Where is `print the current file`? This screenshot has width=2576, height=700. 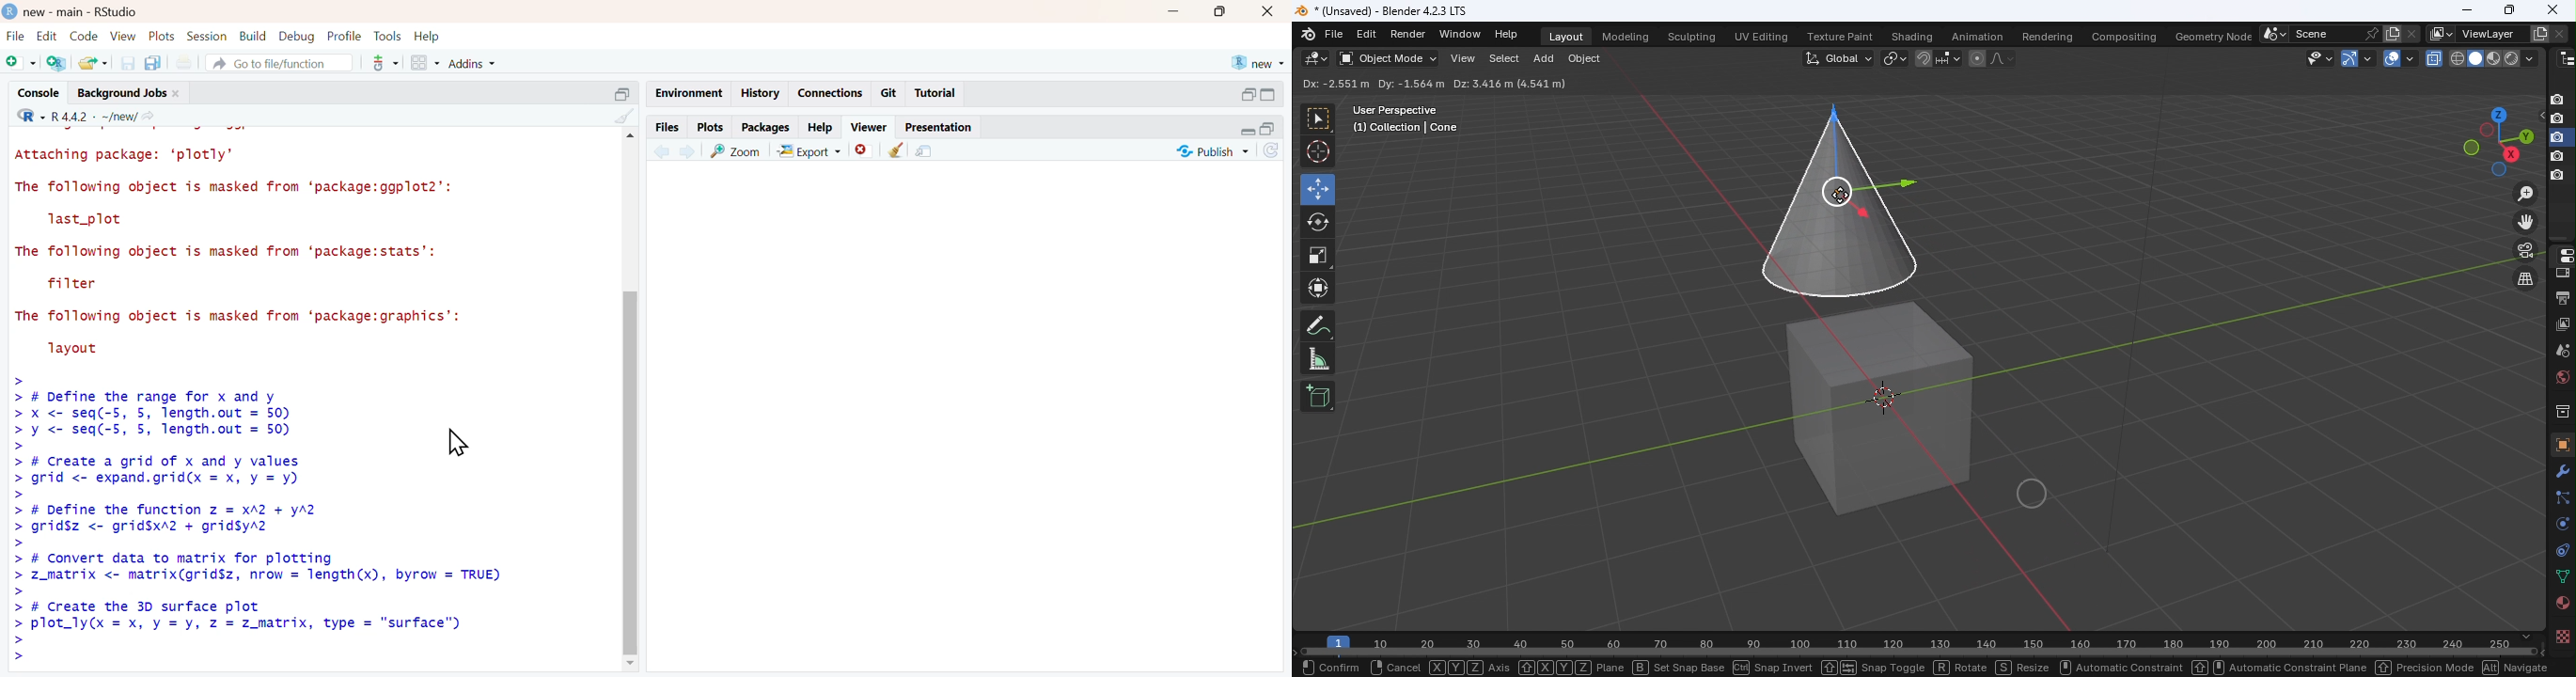 print the current file is located at coordinates (190, 63).